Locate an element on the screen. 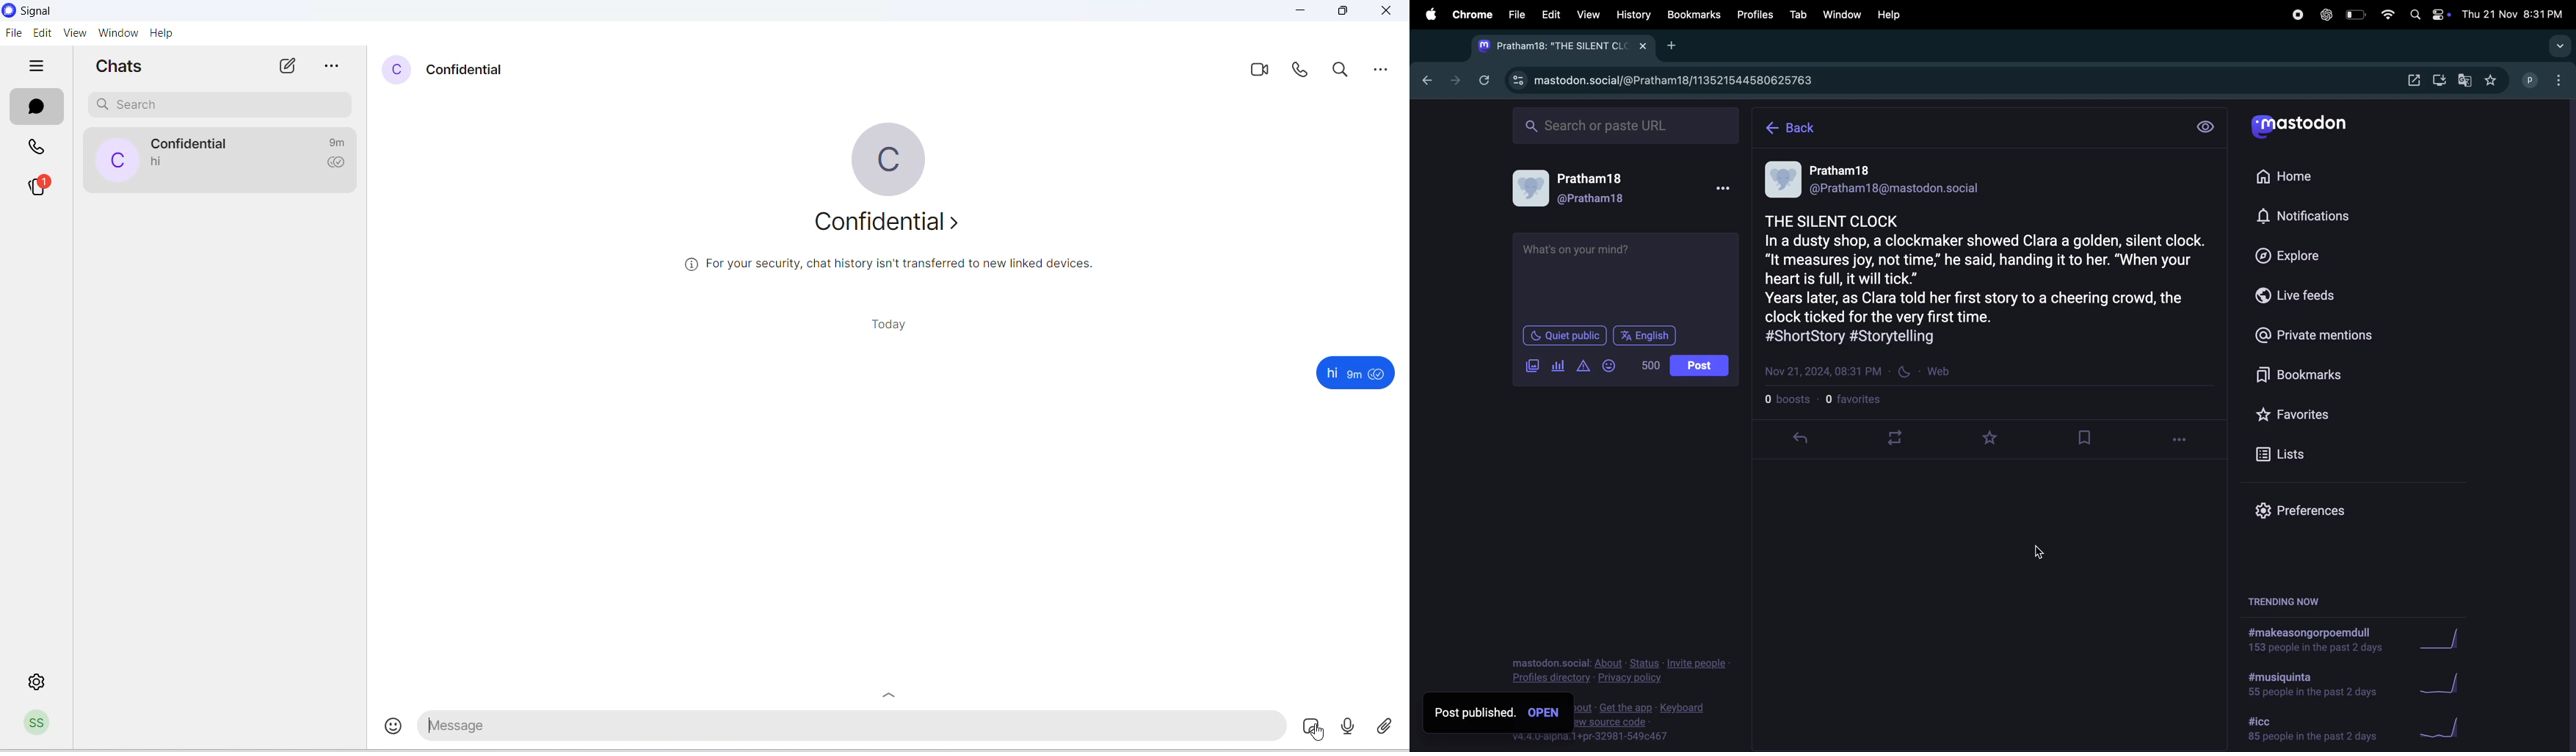 Image resolution: width=2576 pixels, height=756 pixels. home is located at coordinates (2289, 178).